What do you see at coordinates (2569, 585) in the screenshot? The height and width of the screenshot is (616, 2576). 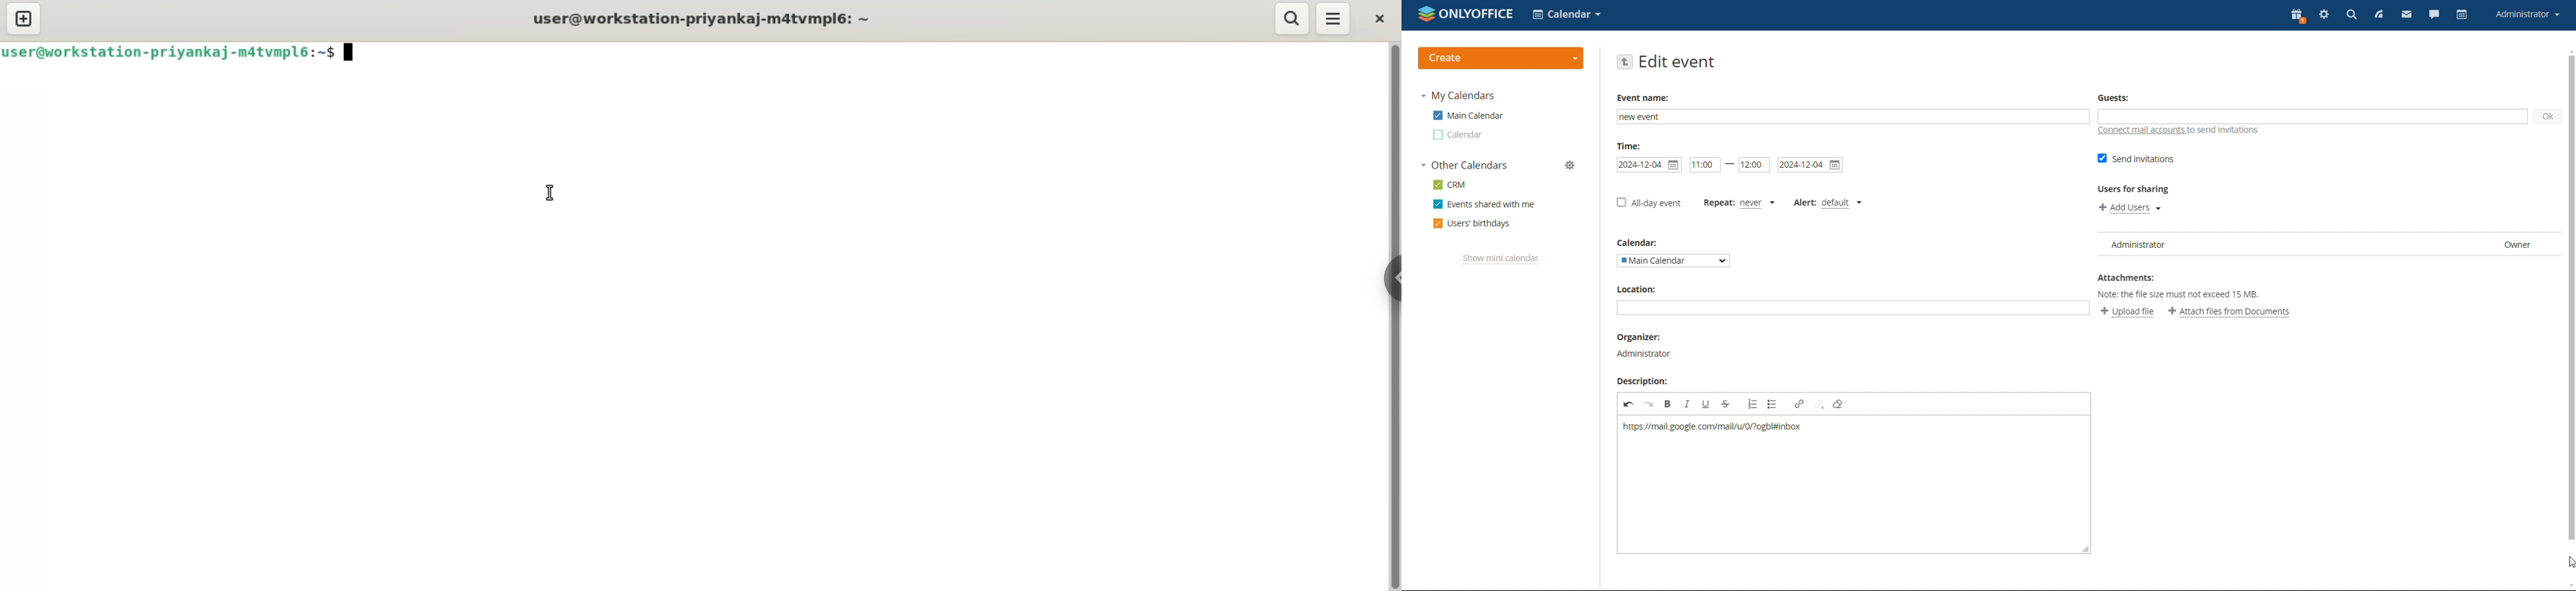 I see `scroll down` at bounding box center [2569, 585].